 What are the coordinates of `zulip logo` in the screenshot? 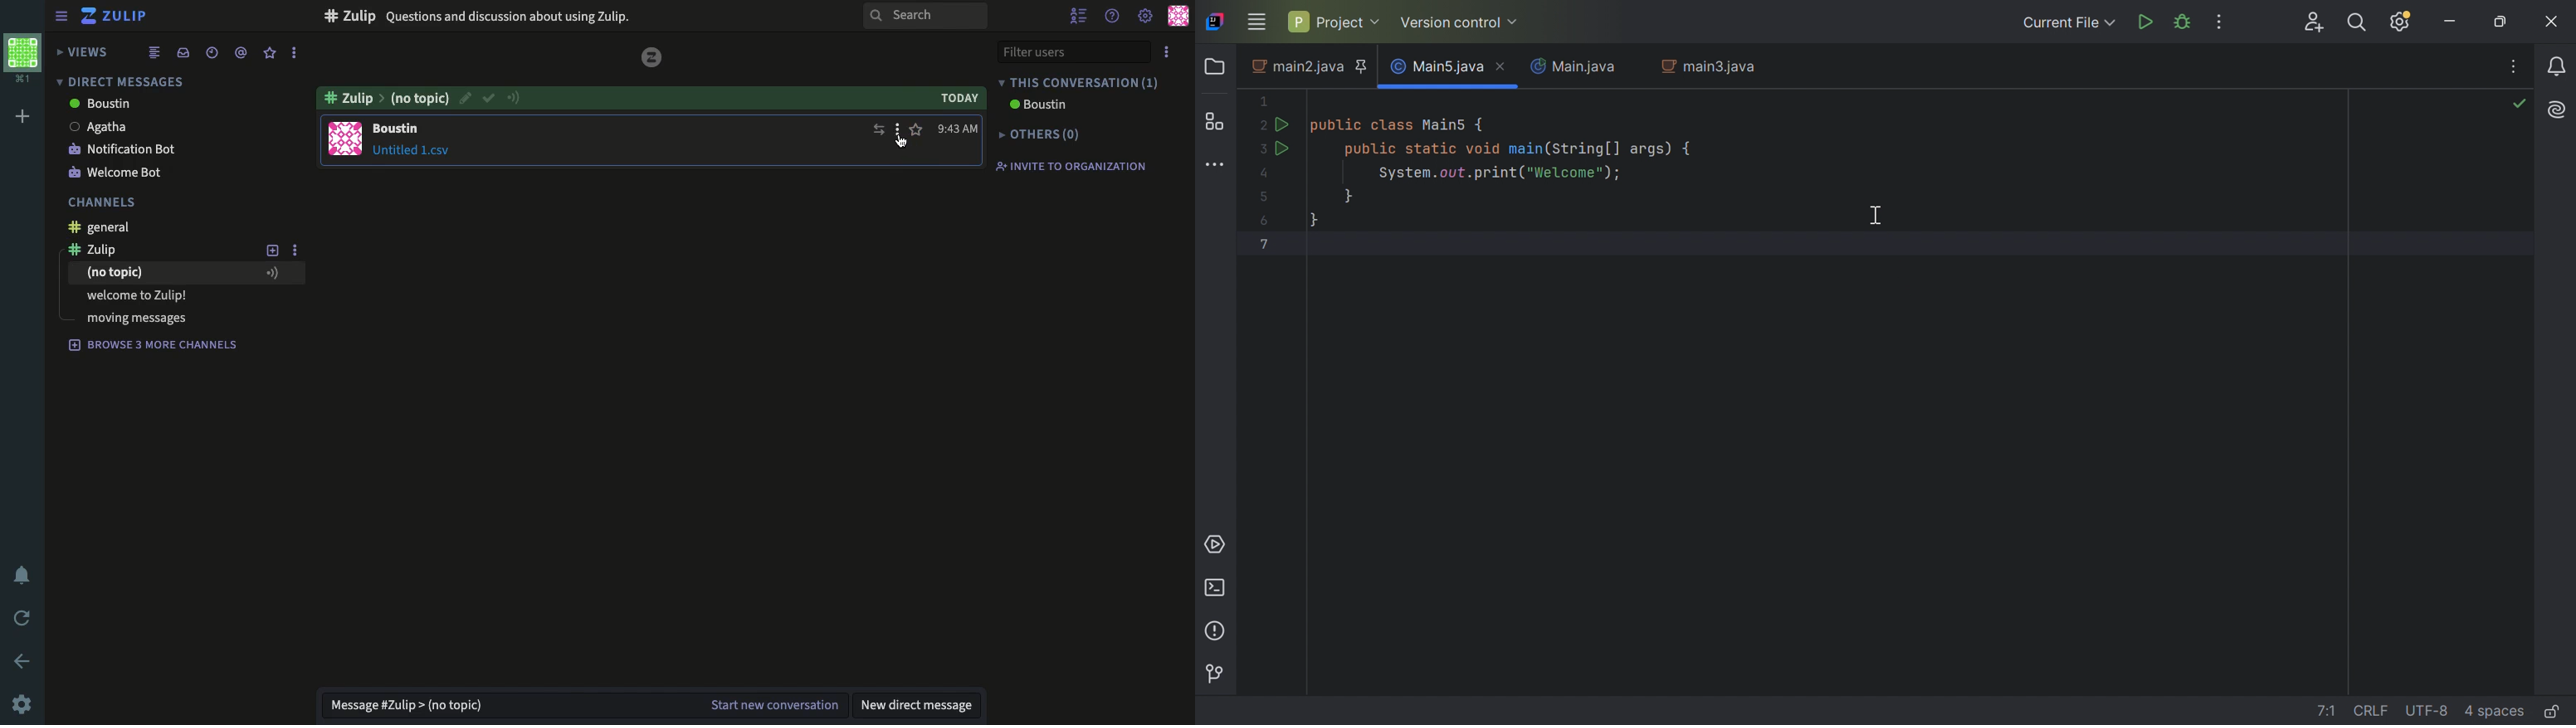 It's located at (90, 15).